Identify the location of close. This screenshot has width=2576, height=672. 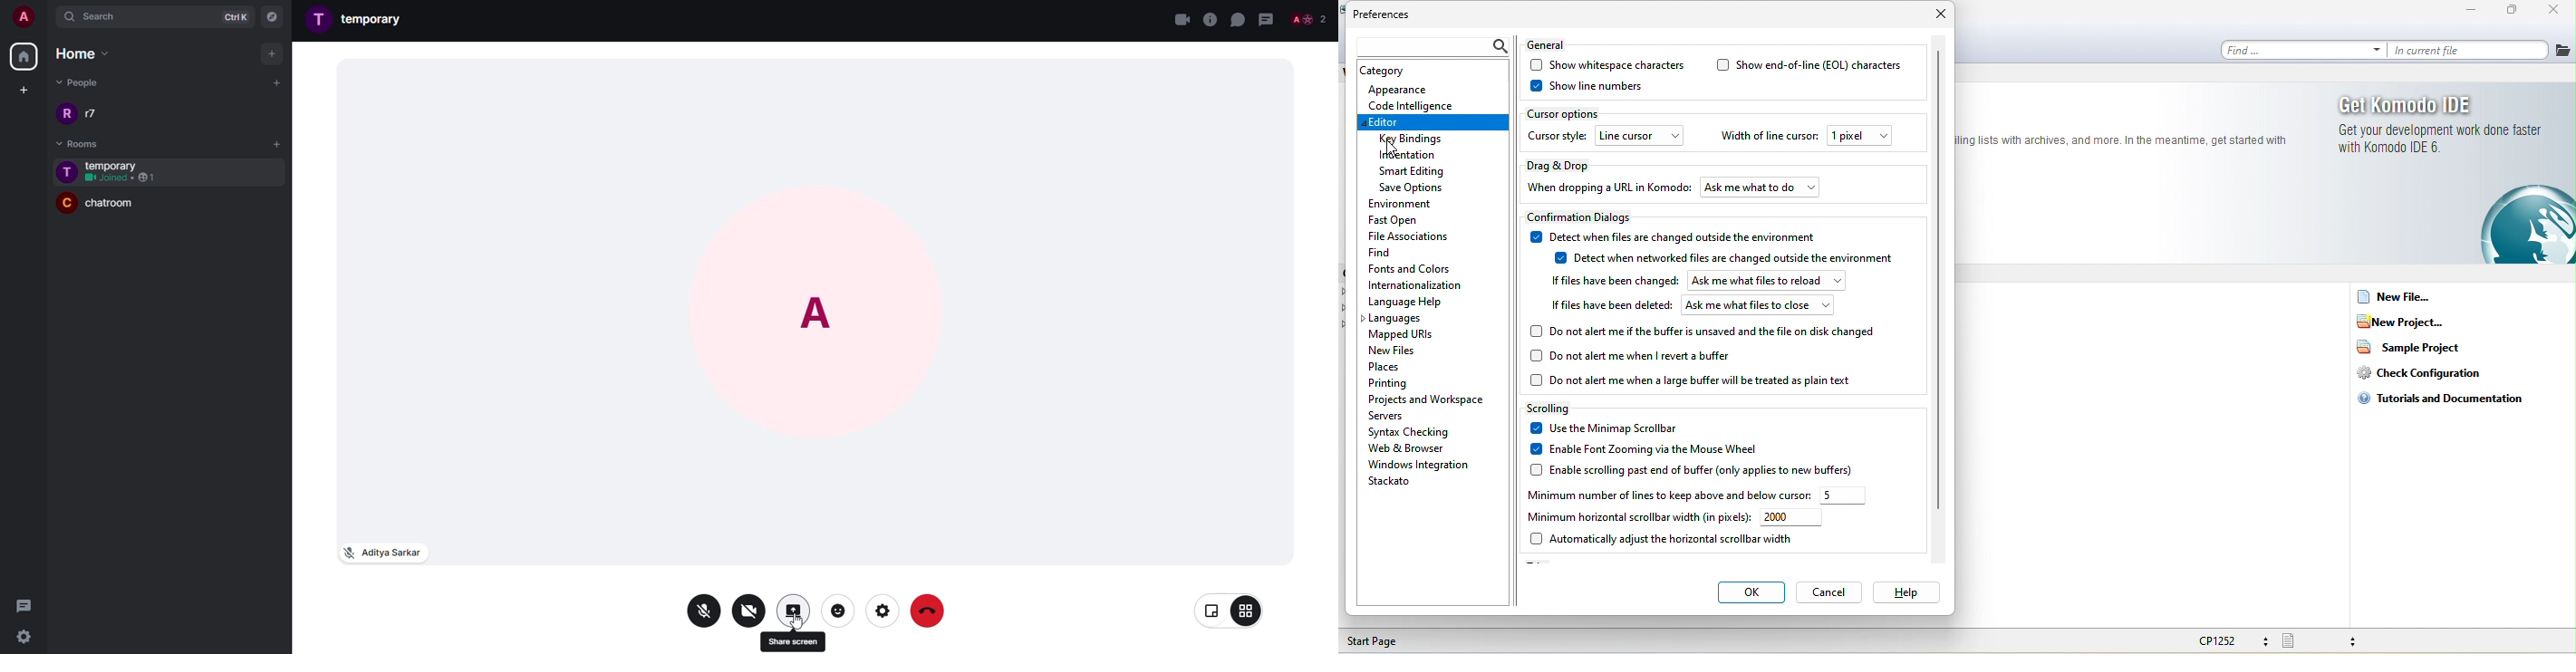
(1182, 19).